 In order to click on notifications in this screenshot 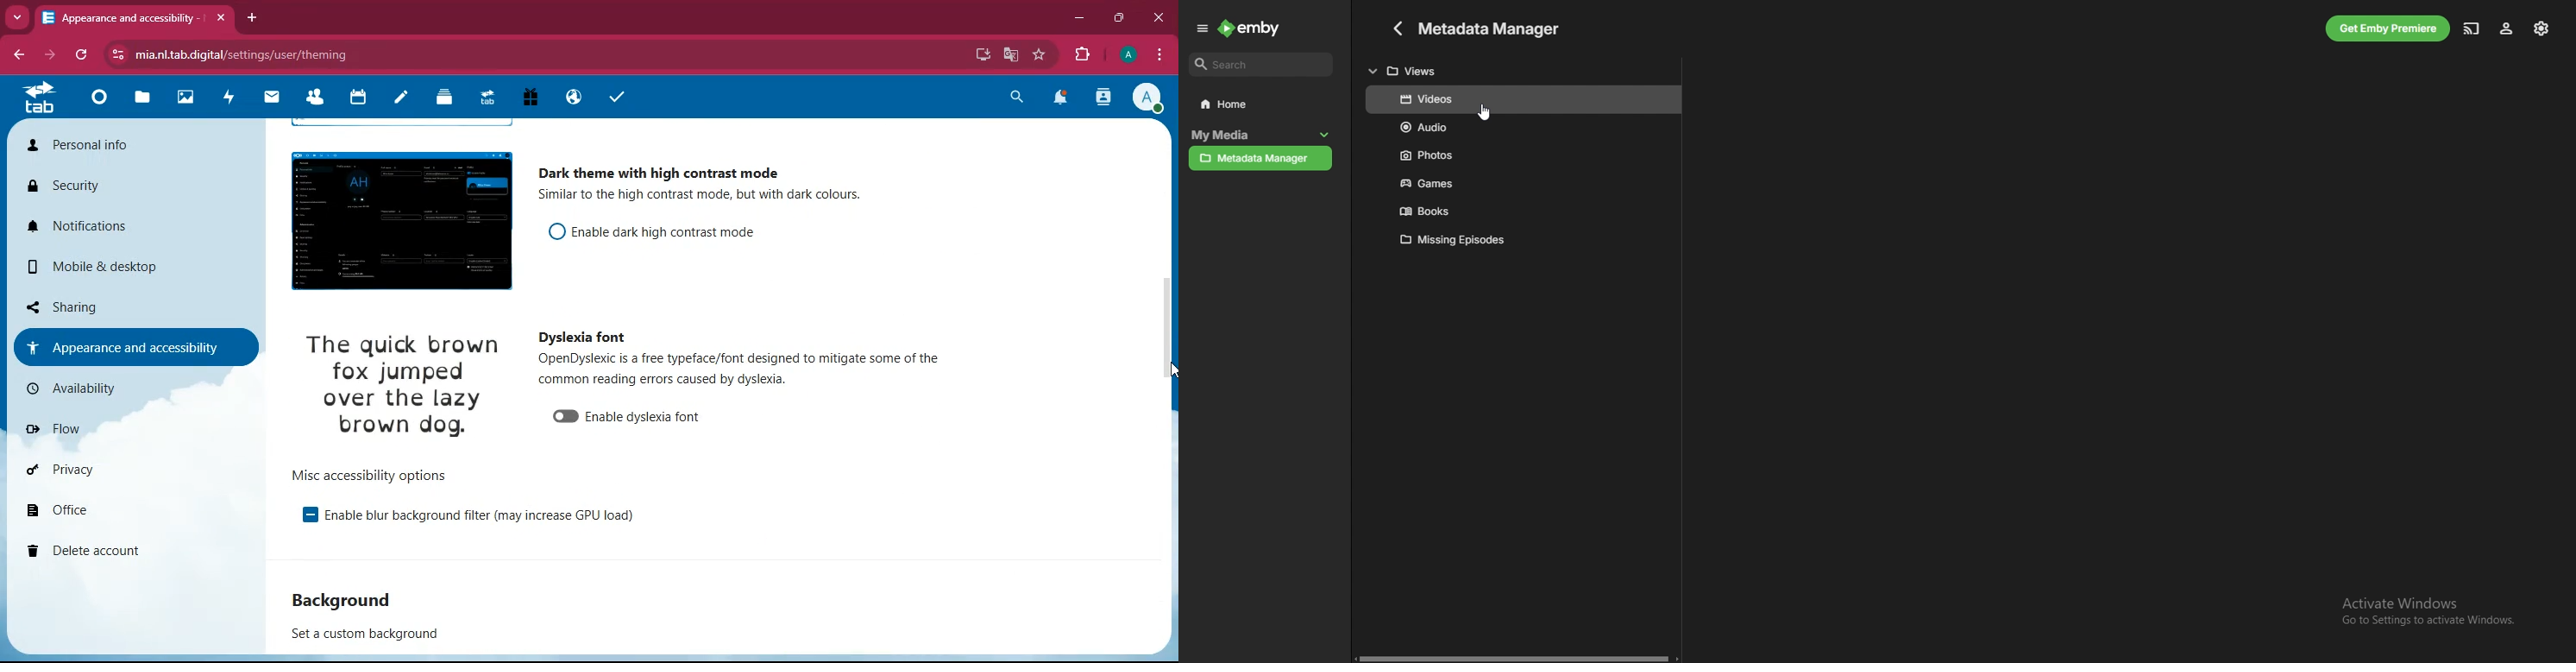, I will do `click(1061, 97)`.